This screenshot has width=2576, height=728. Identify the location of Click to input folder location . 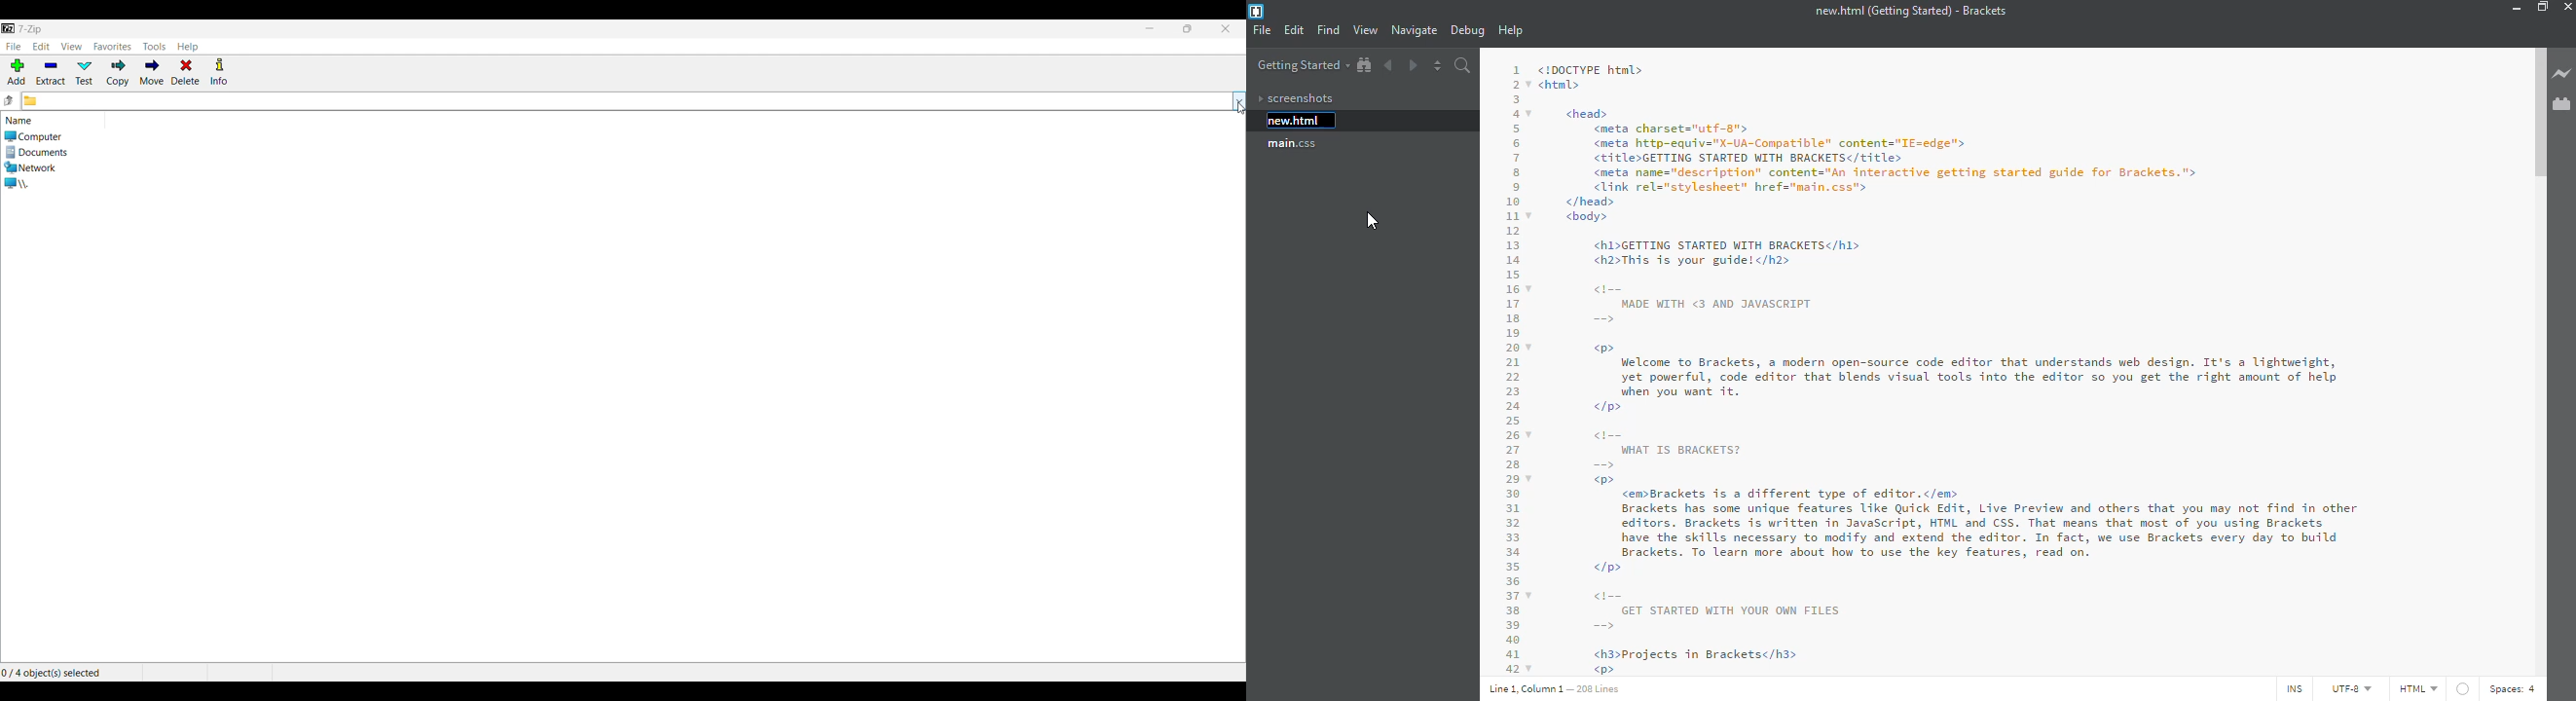
(624, 101).